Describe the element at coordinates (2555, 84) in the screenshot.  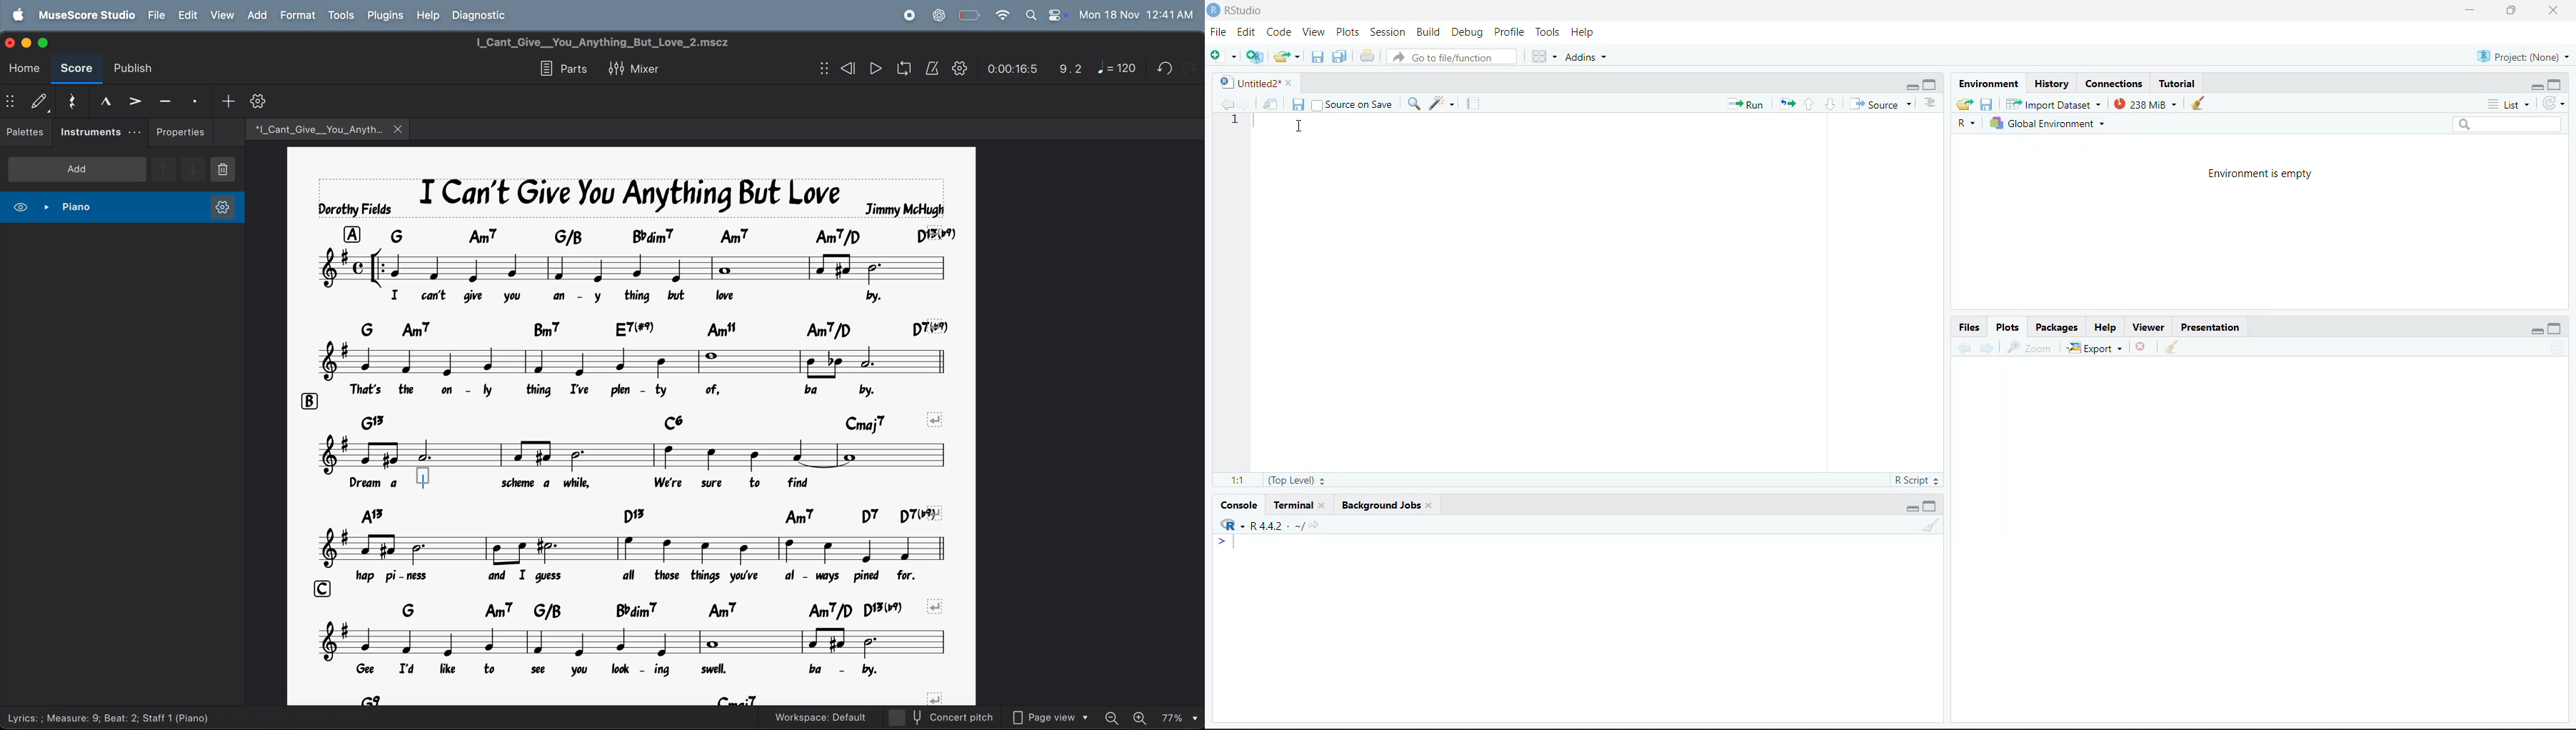
I see `maximize` at that location.